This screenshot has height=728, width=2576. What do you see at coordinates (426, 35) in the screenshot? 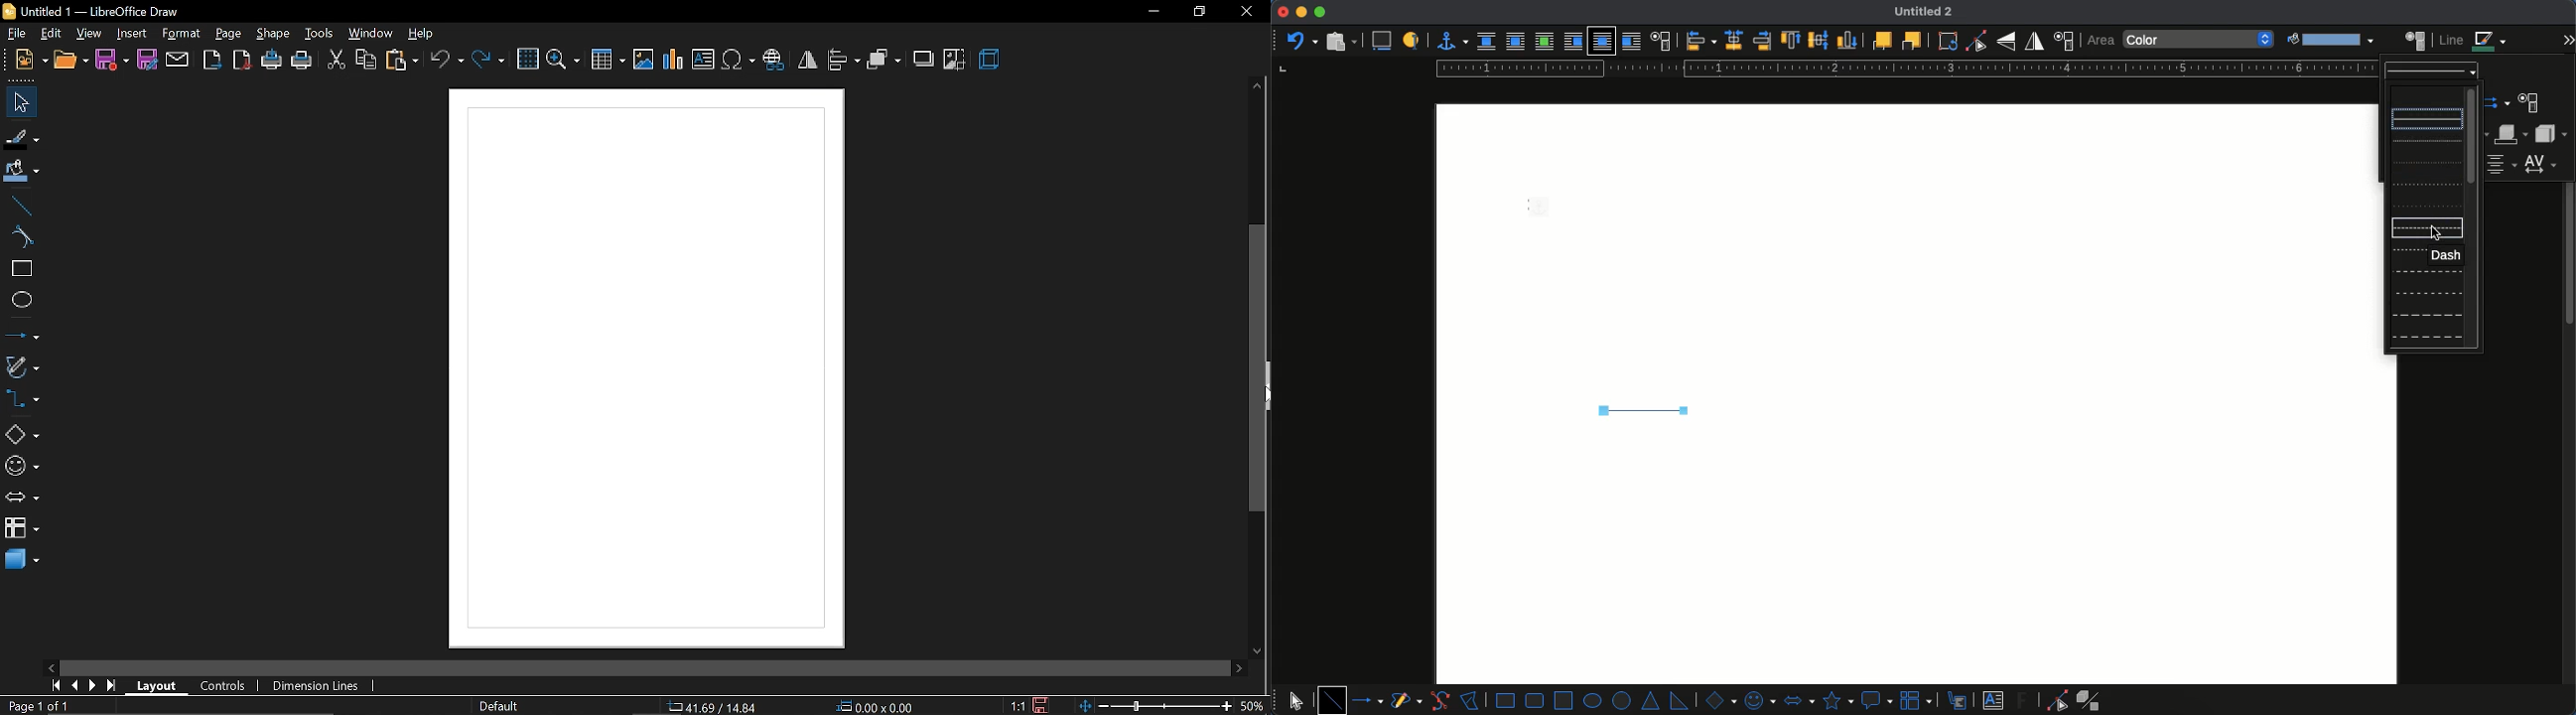
I see `help` at bounding box center [426, 35].